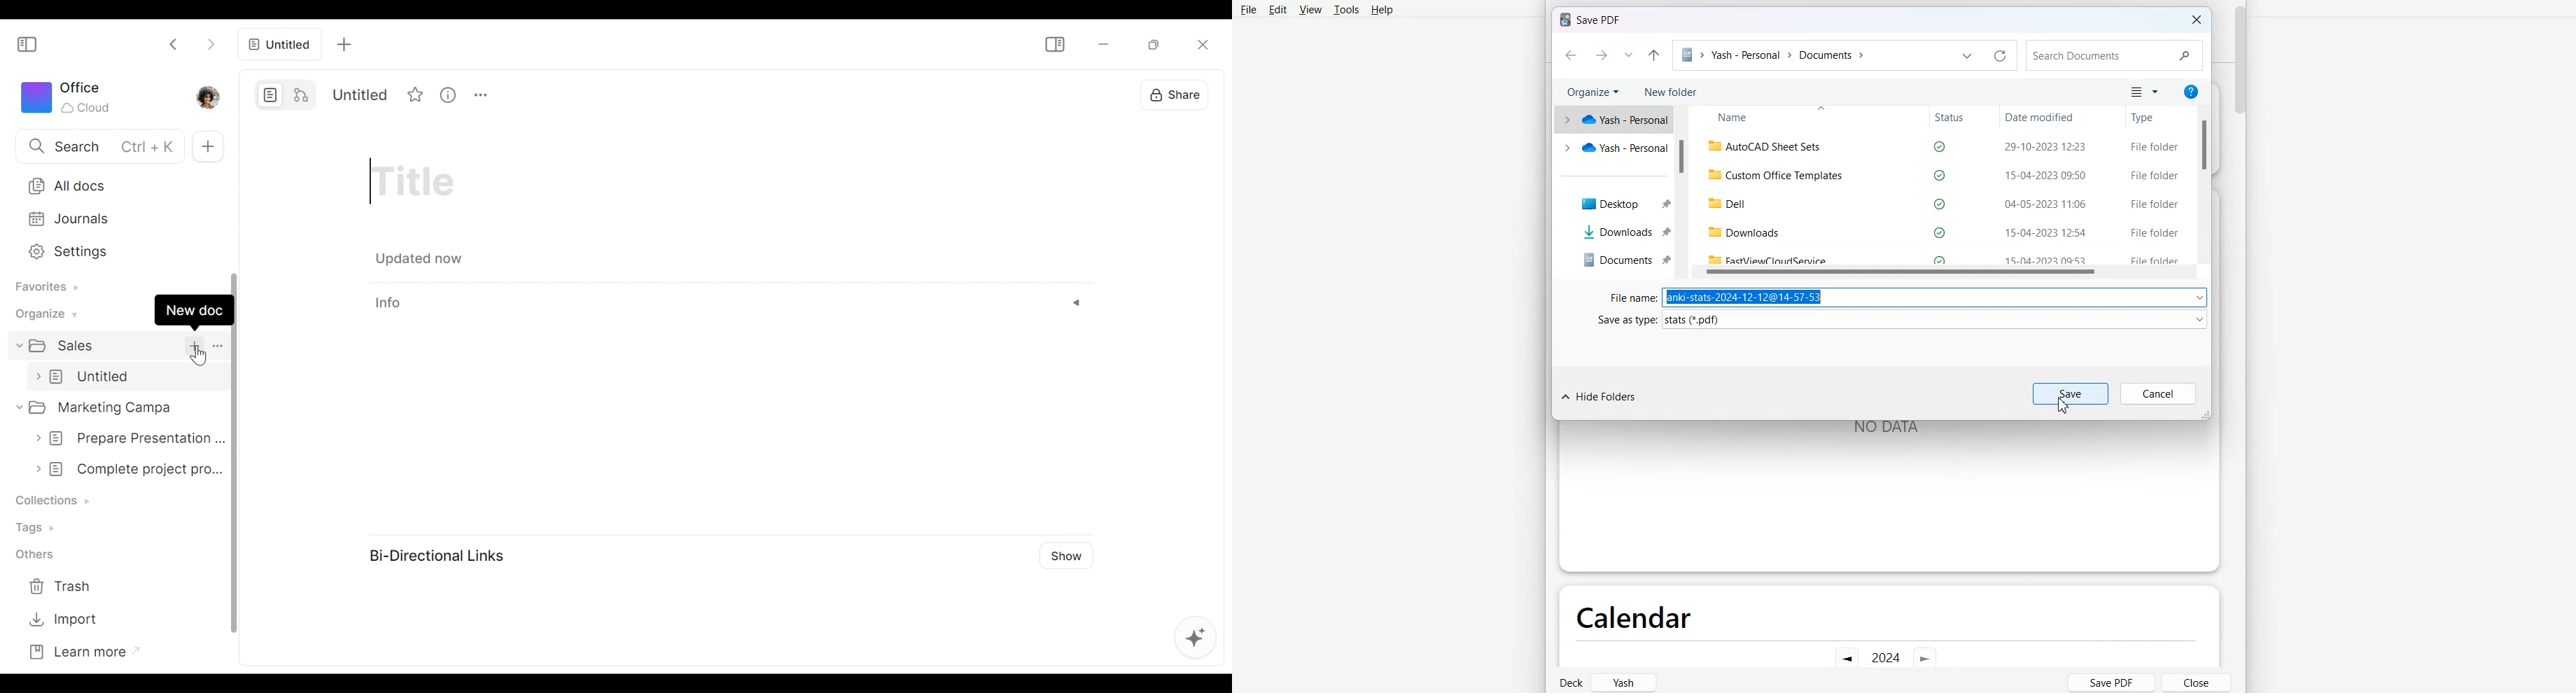 This screenshot has width=2576, height=700. I want to click on Go Forward, so click(1600, 55).